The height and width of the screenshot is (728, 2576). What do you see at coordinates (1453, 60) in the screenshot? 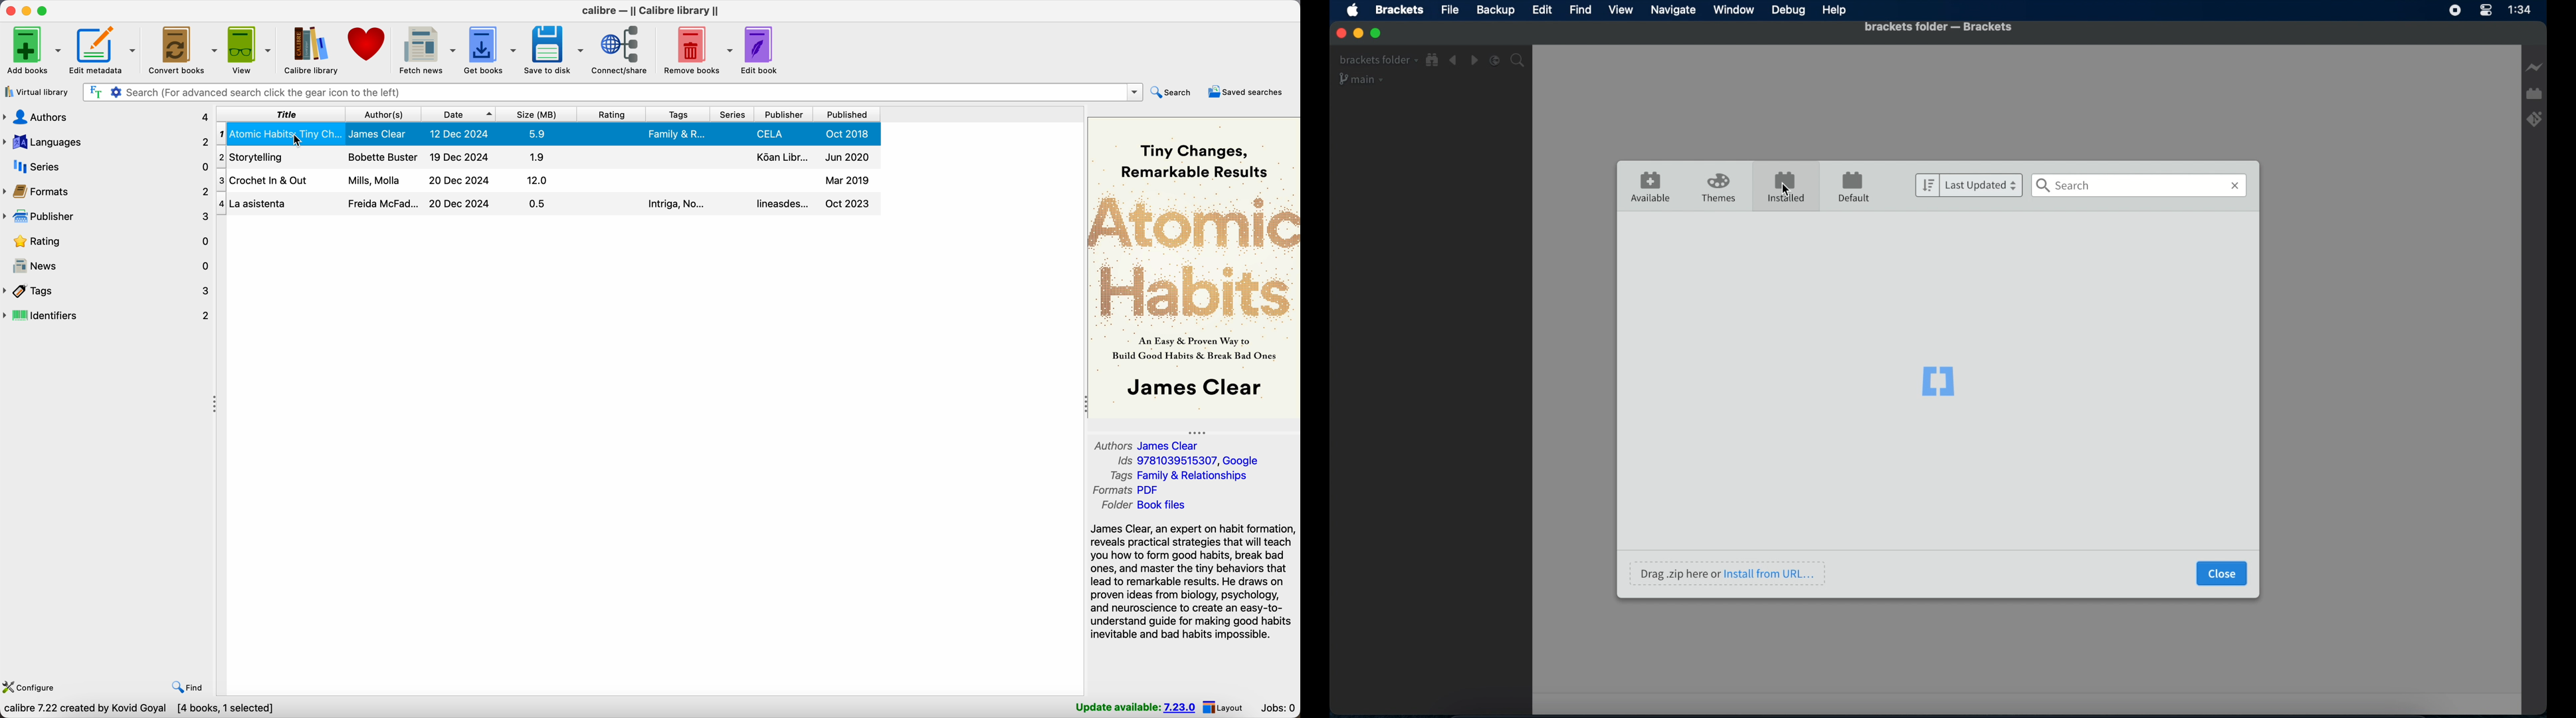
I see `Navigate backward` at bounding box center [1453, 60].